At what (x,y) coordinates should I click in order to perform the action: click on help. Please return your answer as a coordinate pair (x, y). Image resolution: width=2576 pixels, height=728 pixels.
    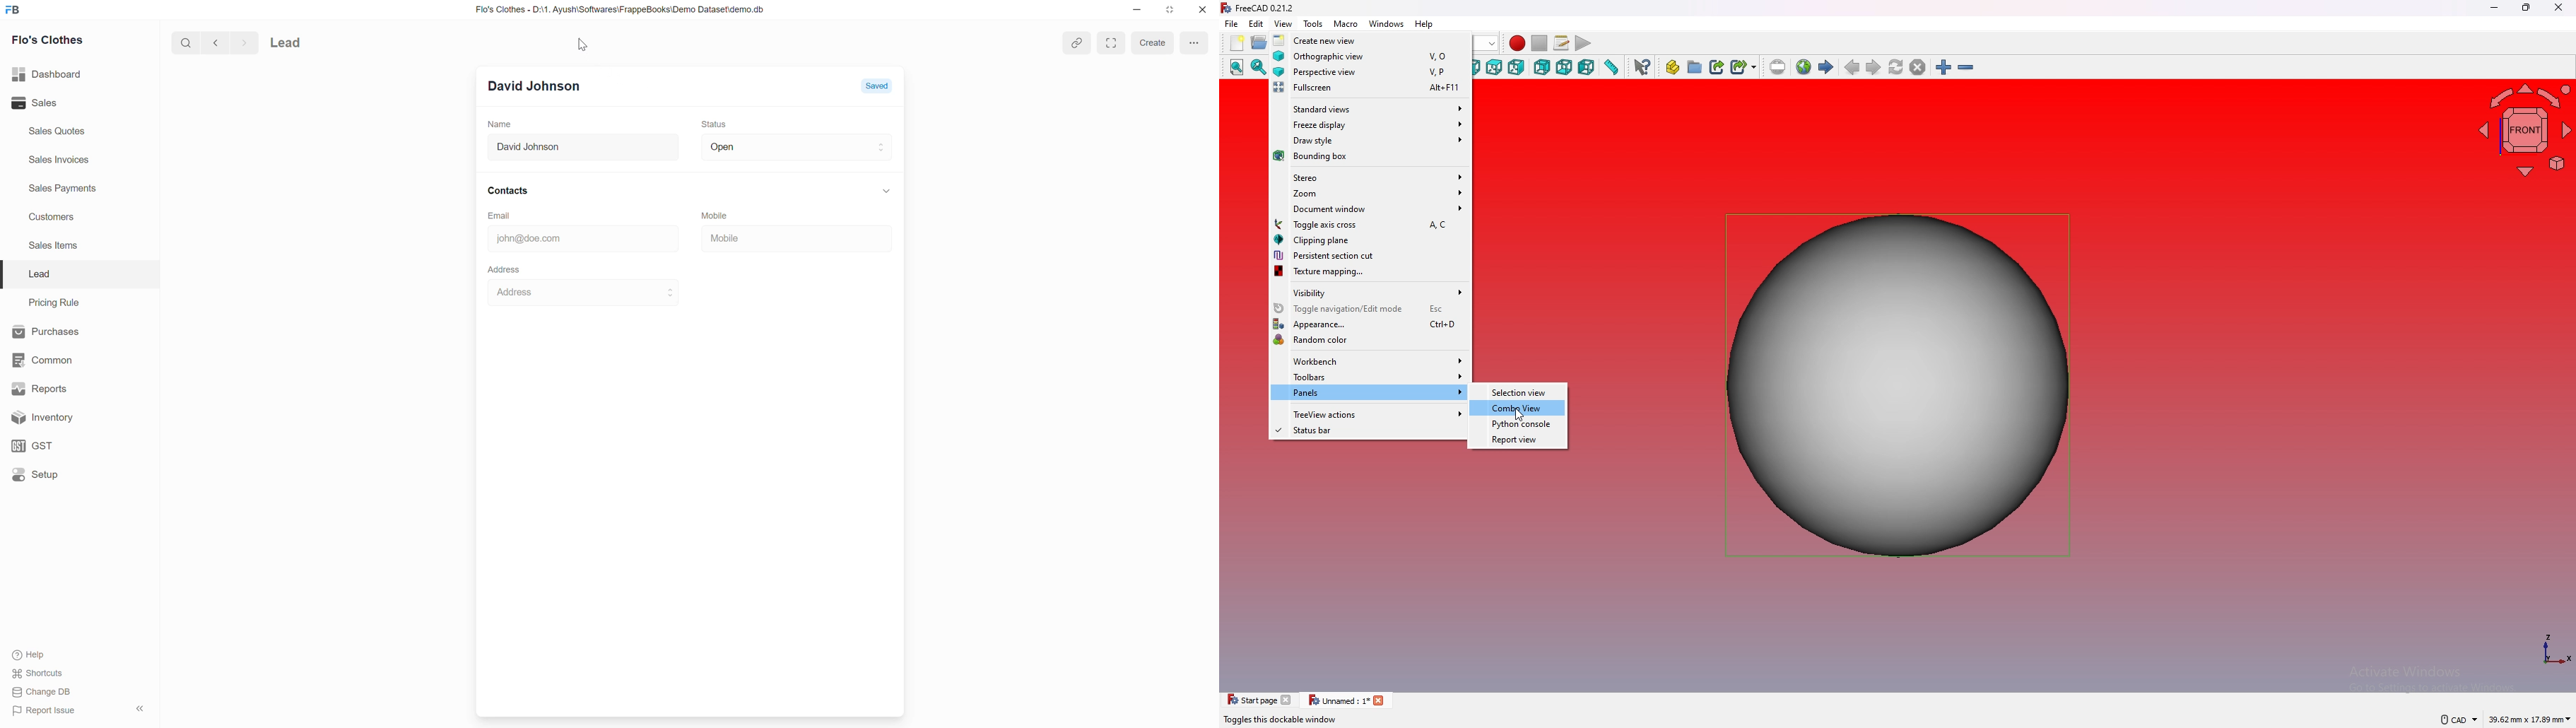
    Looking at the image, I should click on (1425, 24).